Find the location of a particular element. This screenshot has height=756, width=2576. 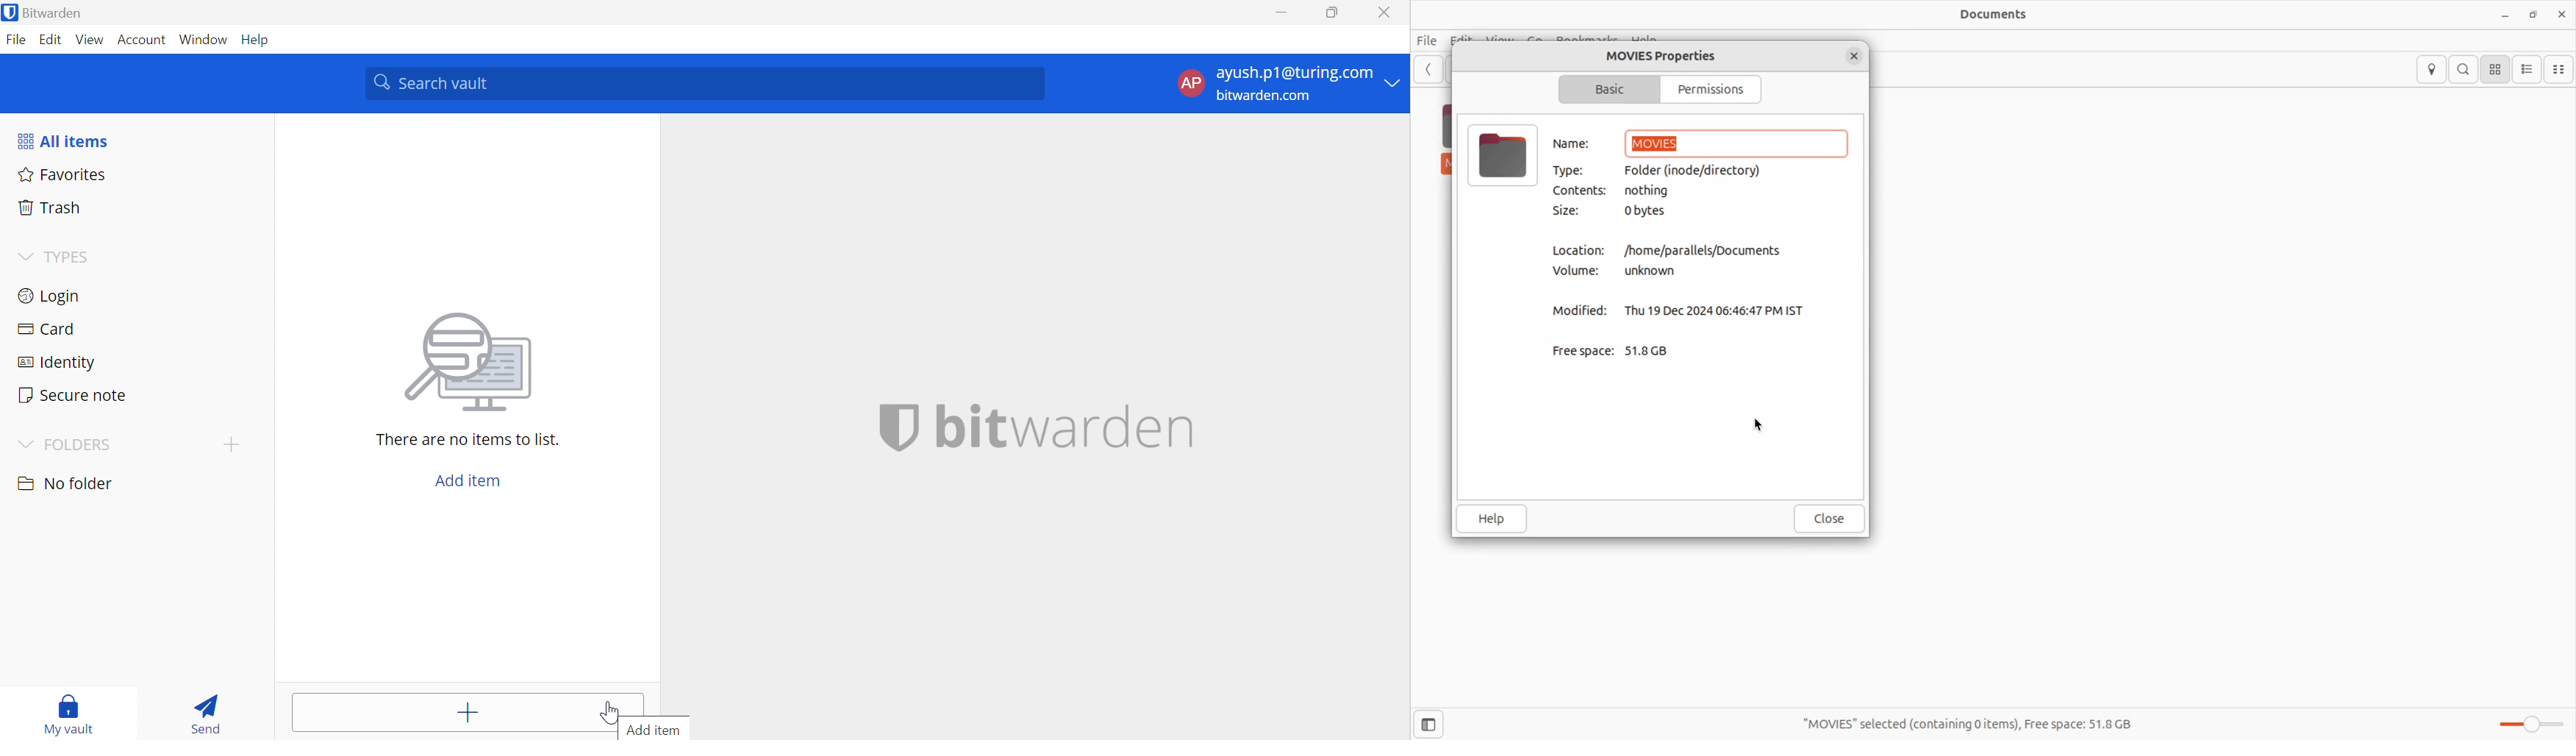

File is located at coordinates (1430, 34).